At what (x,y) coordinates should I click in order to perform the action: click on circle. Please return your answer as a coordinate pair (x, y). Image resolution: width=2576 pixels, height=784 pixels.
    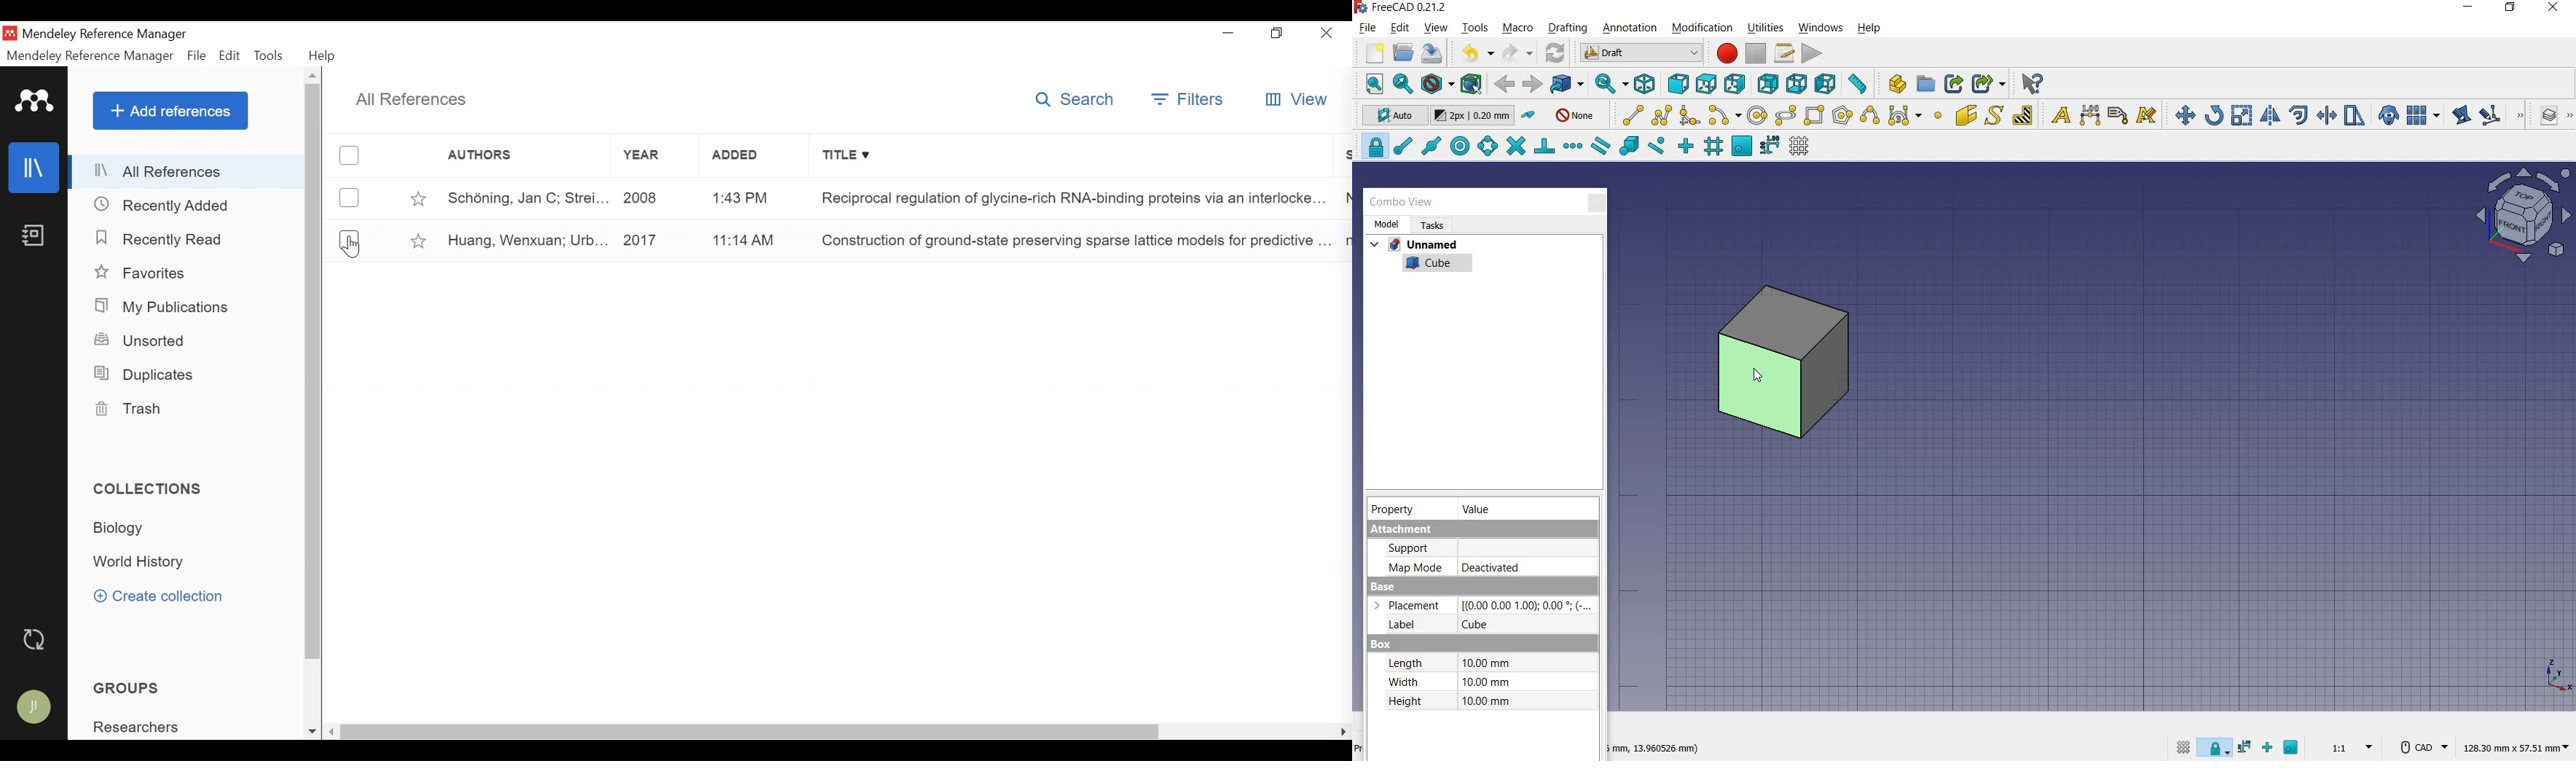
    Looking at the image, I should click on (1759, 114).